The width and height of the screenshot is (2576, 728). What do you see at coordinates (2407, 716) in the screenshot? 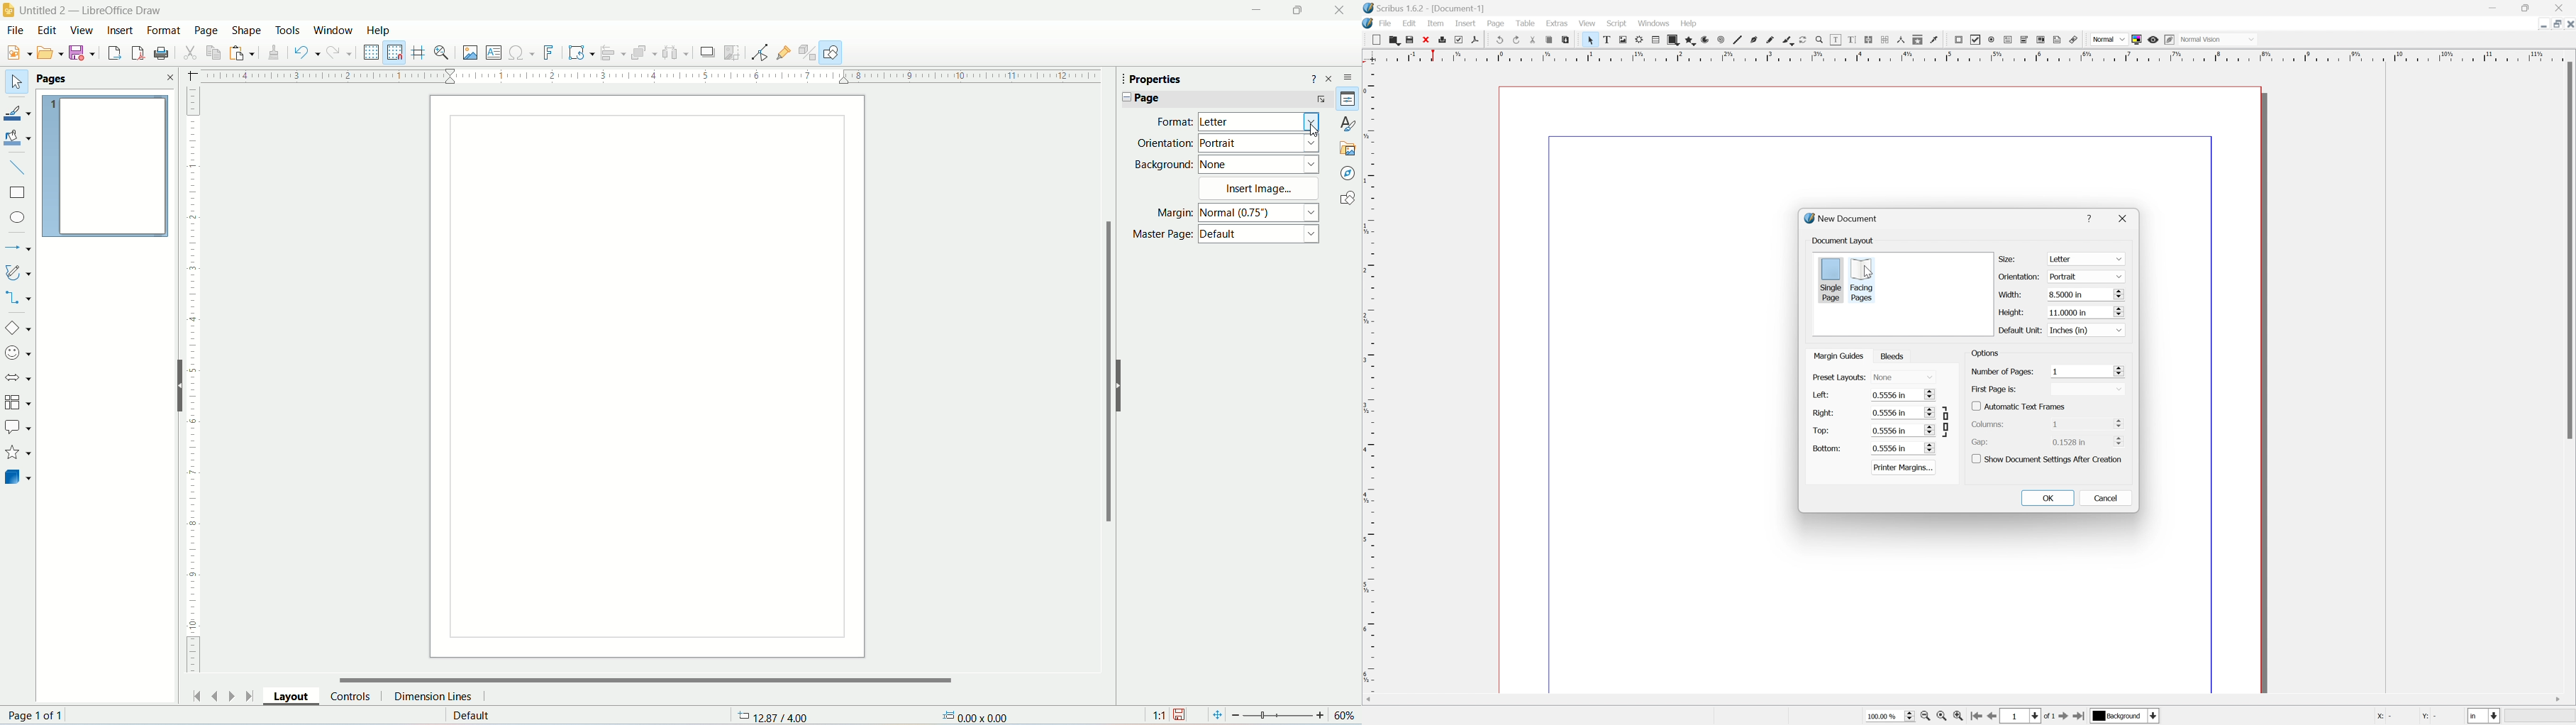
I see `X: -  Y: -` at bounding box center [2407, 716].